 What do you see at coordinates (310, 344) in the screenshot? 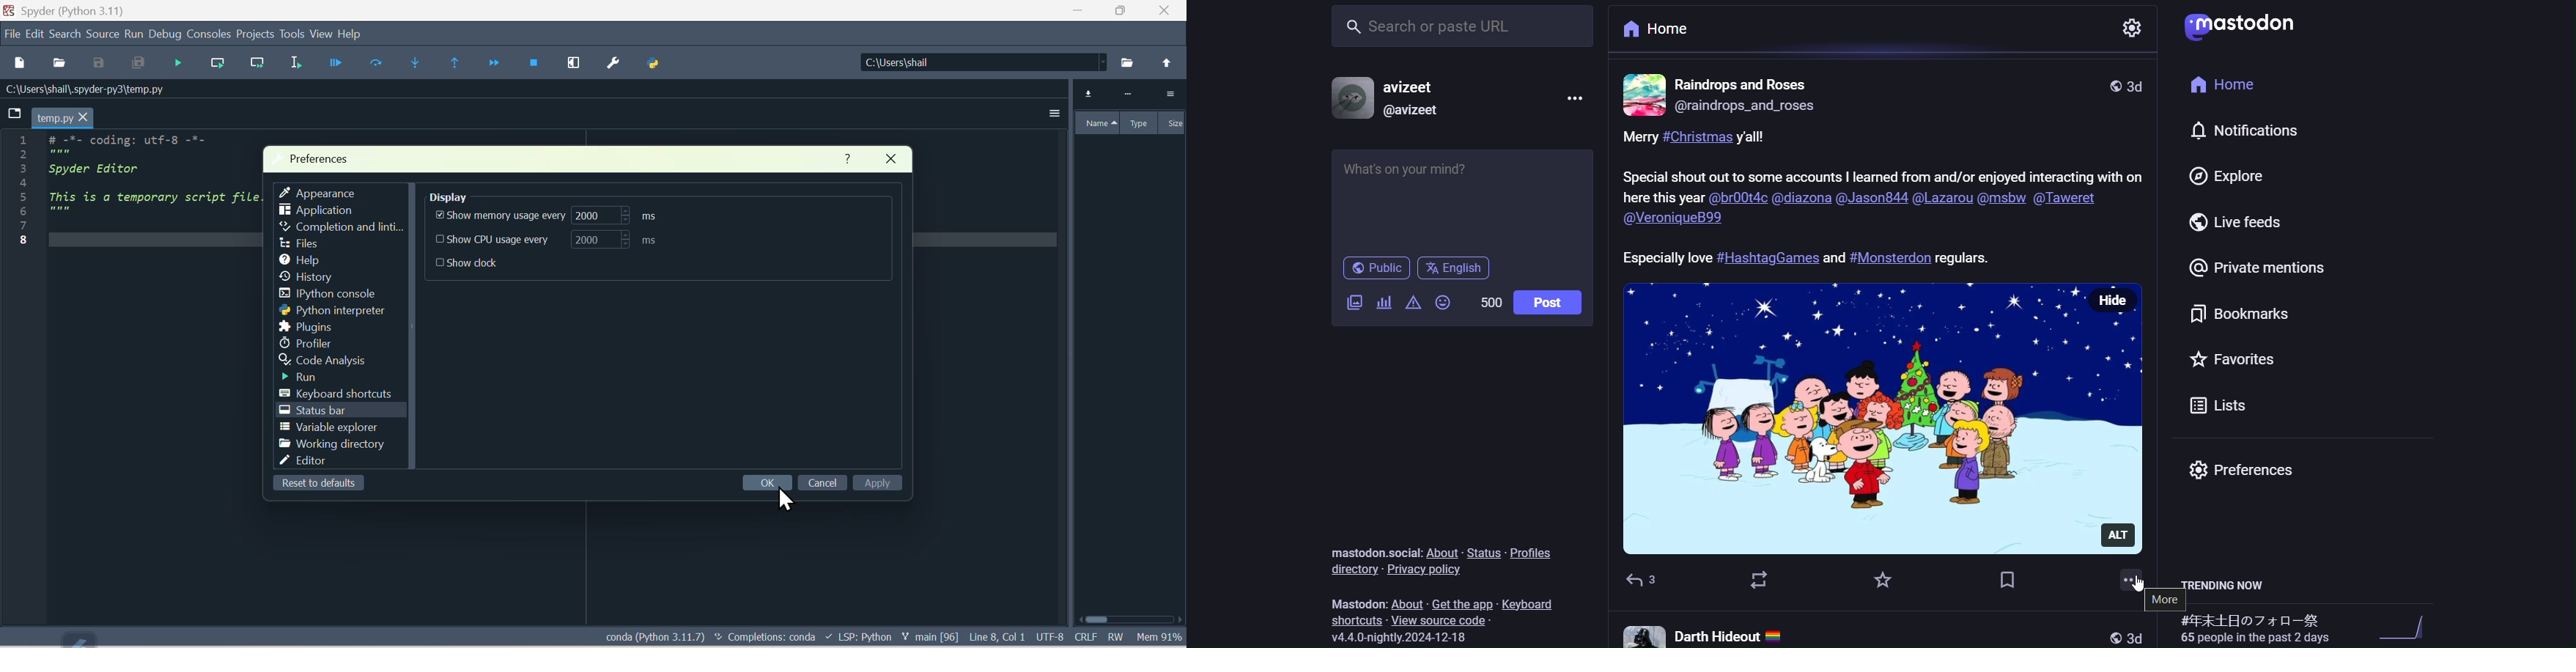
I see `Profiler` at bounding box center [310, 344].